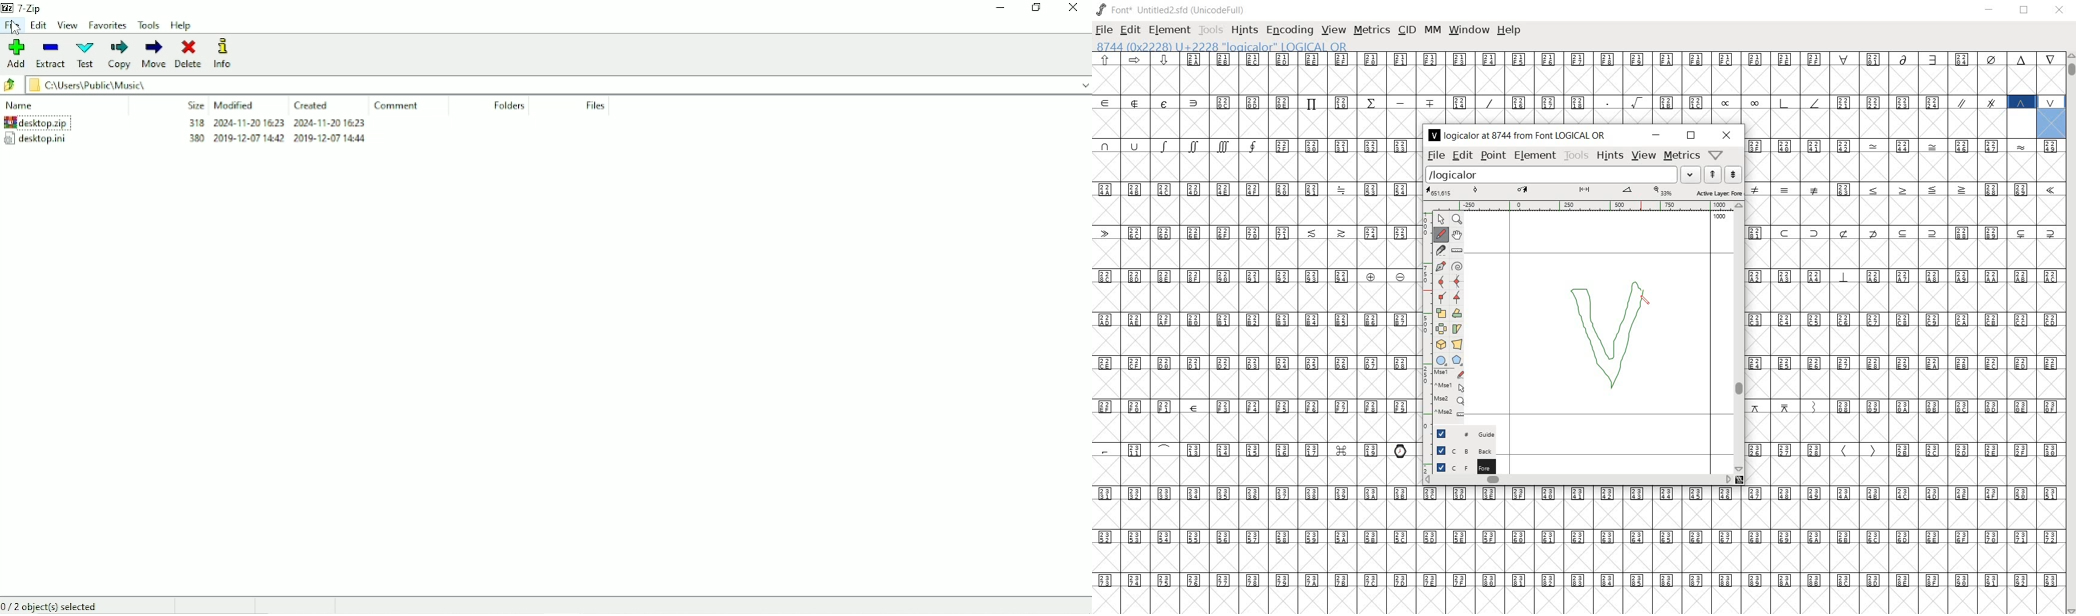 The width and height of the screenshot is (2100, 616). Describe the element at coordinates (1733, 174) in the screenshot. I see `show the previous word on the list` at that location.